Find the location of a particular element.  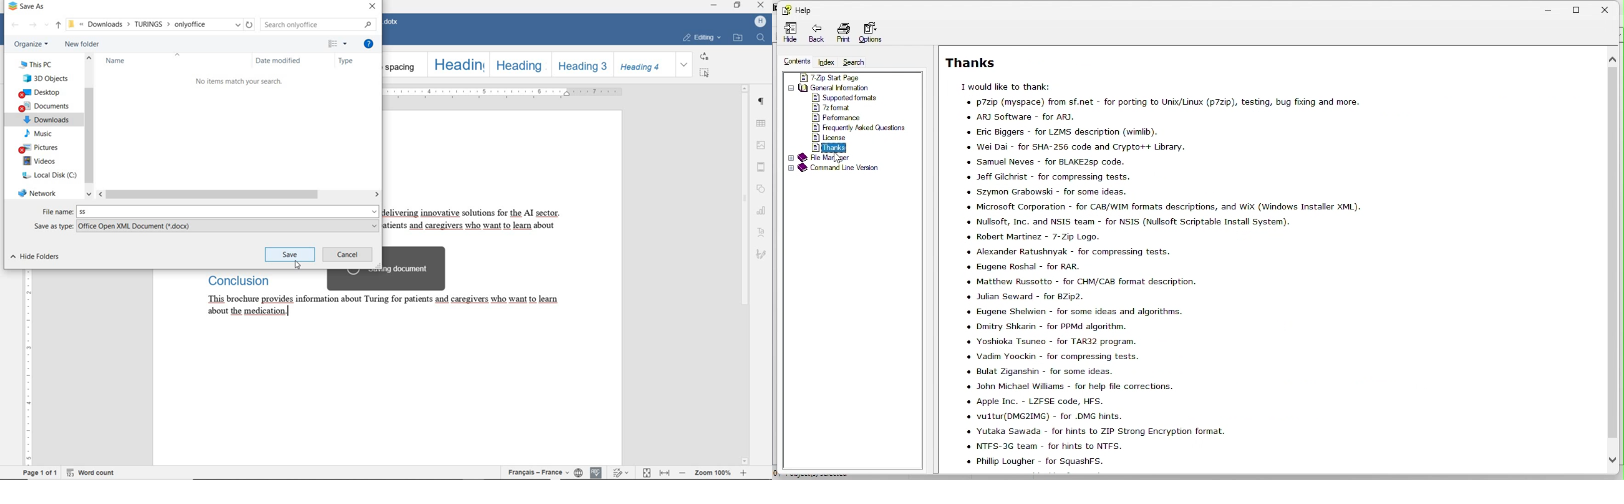

text is located at coordinates (288, 309).